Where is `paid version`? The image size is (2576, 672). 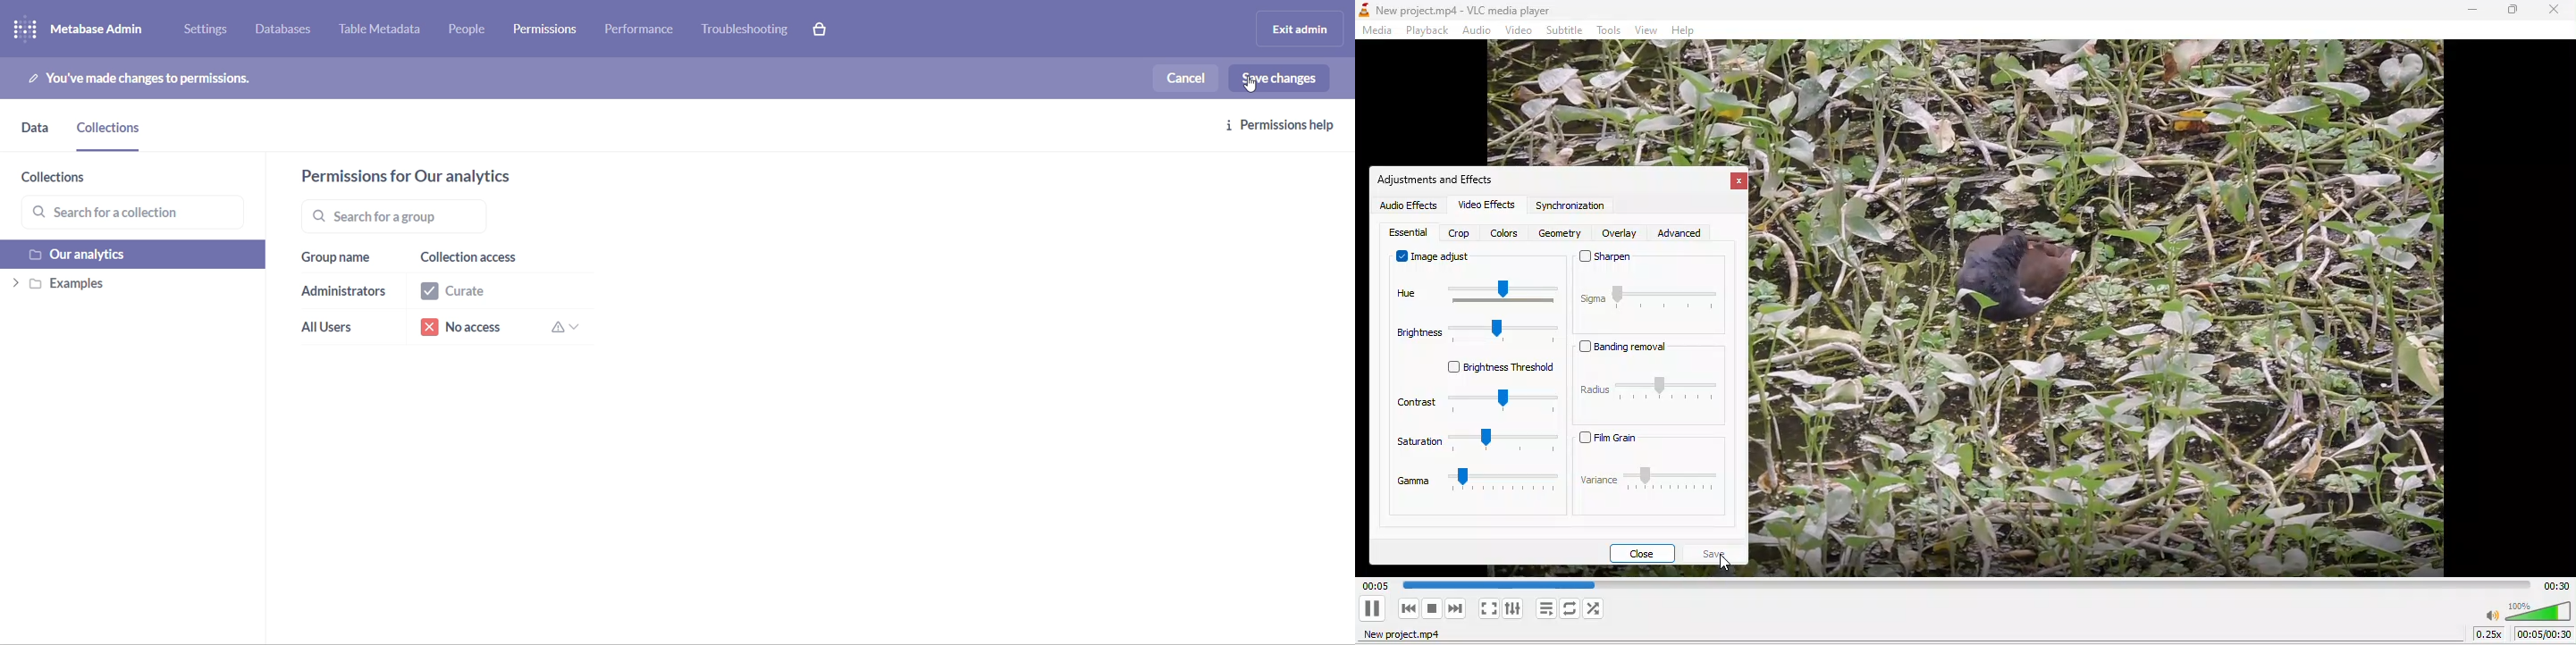
paid version is located at coordinates (826, 28).